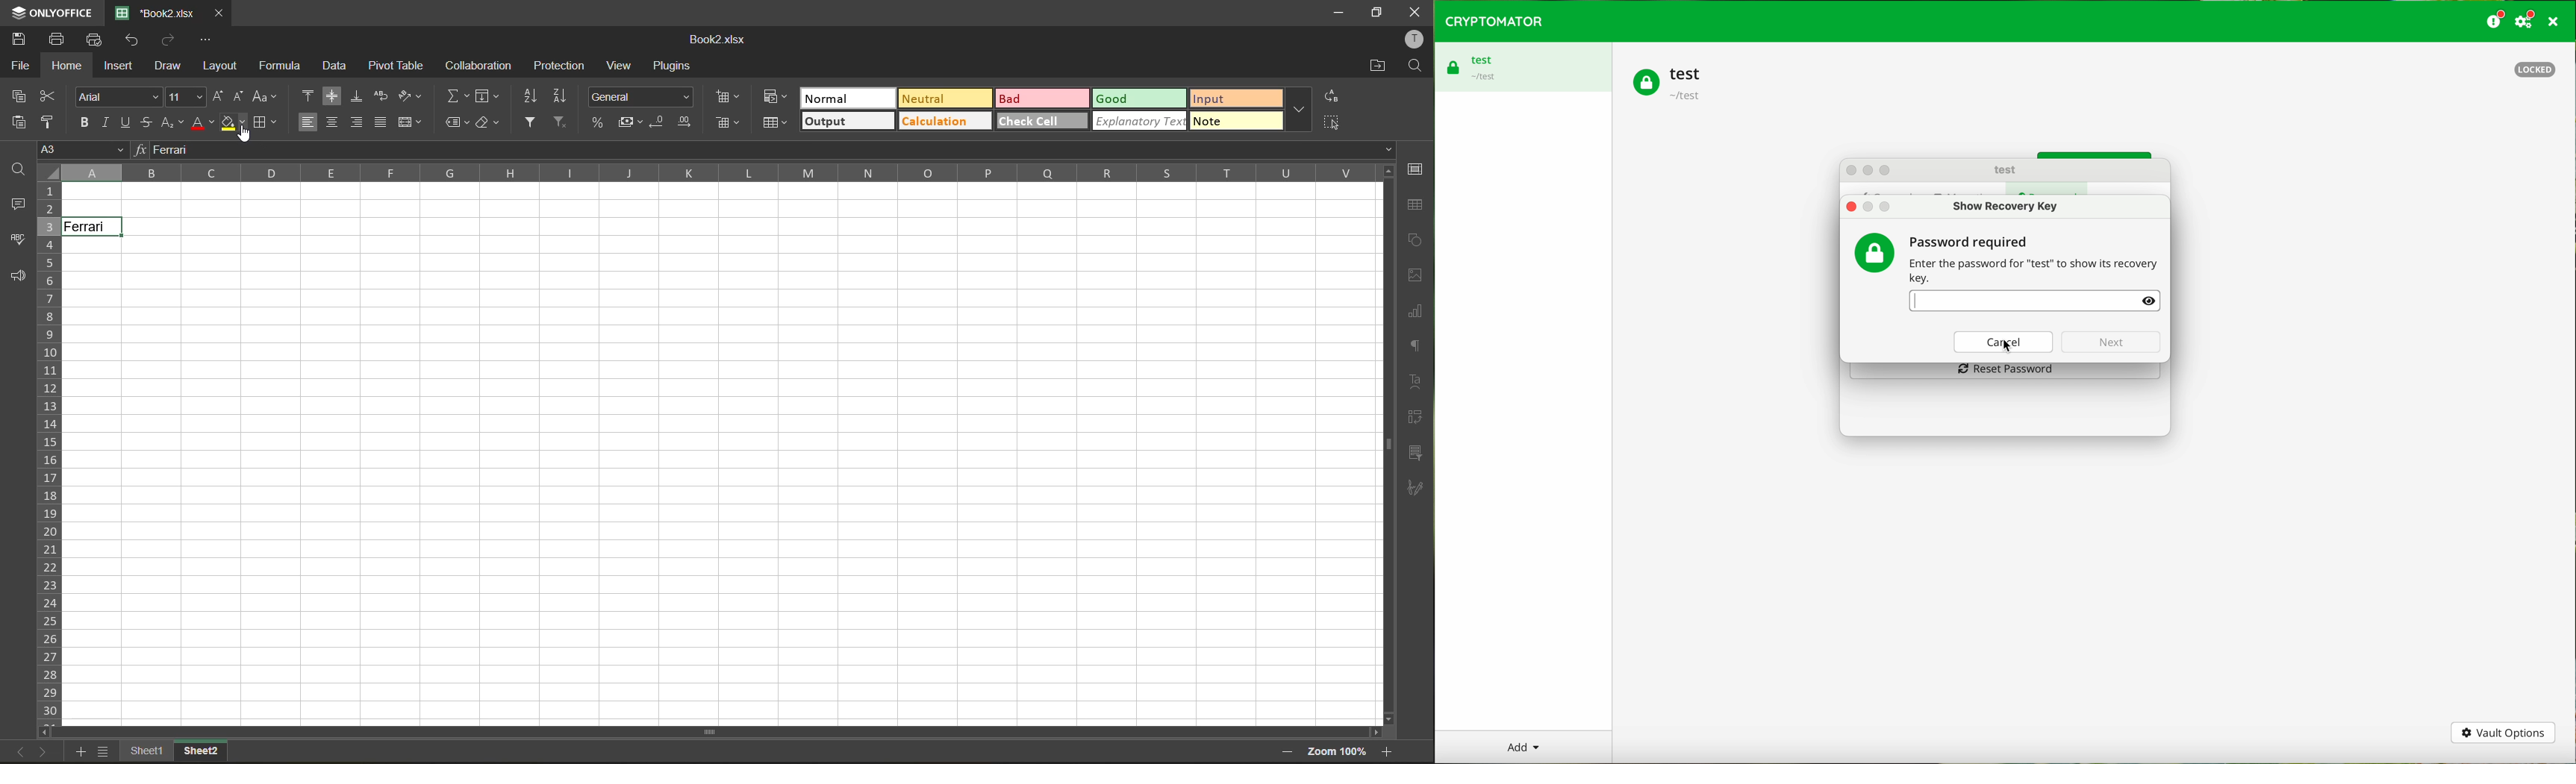  I want to click on align top, so click(307, 95).